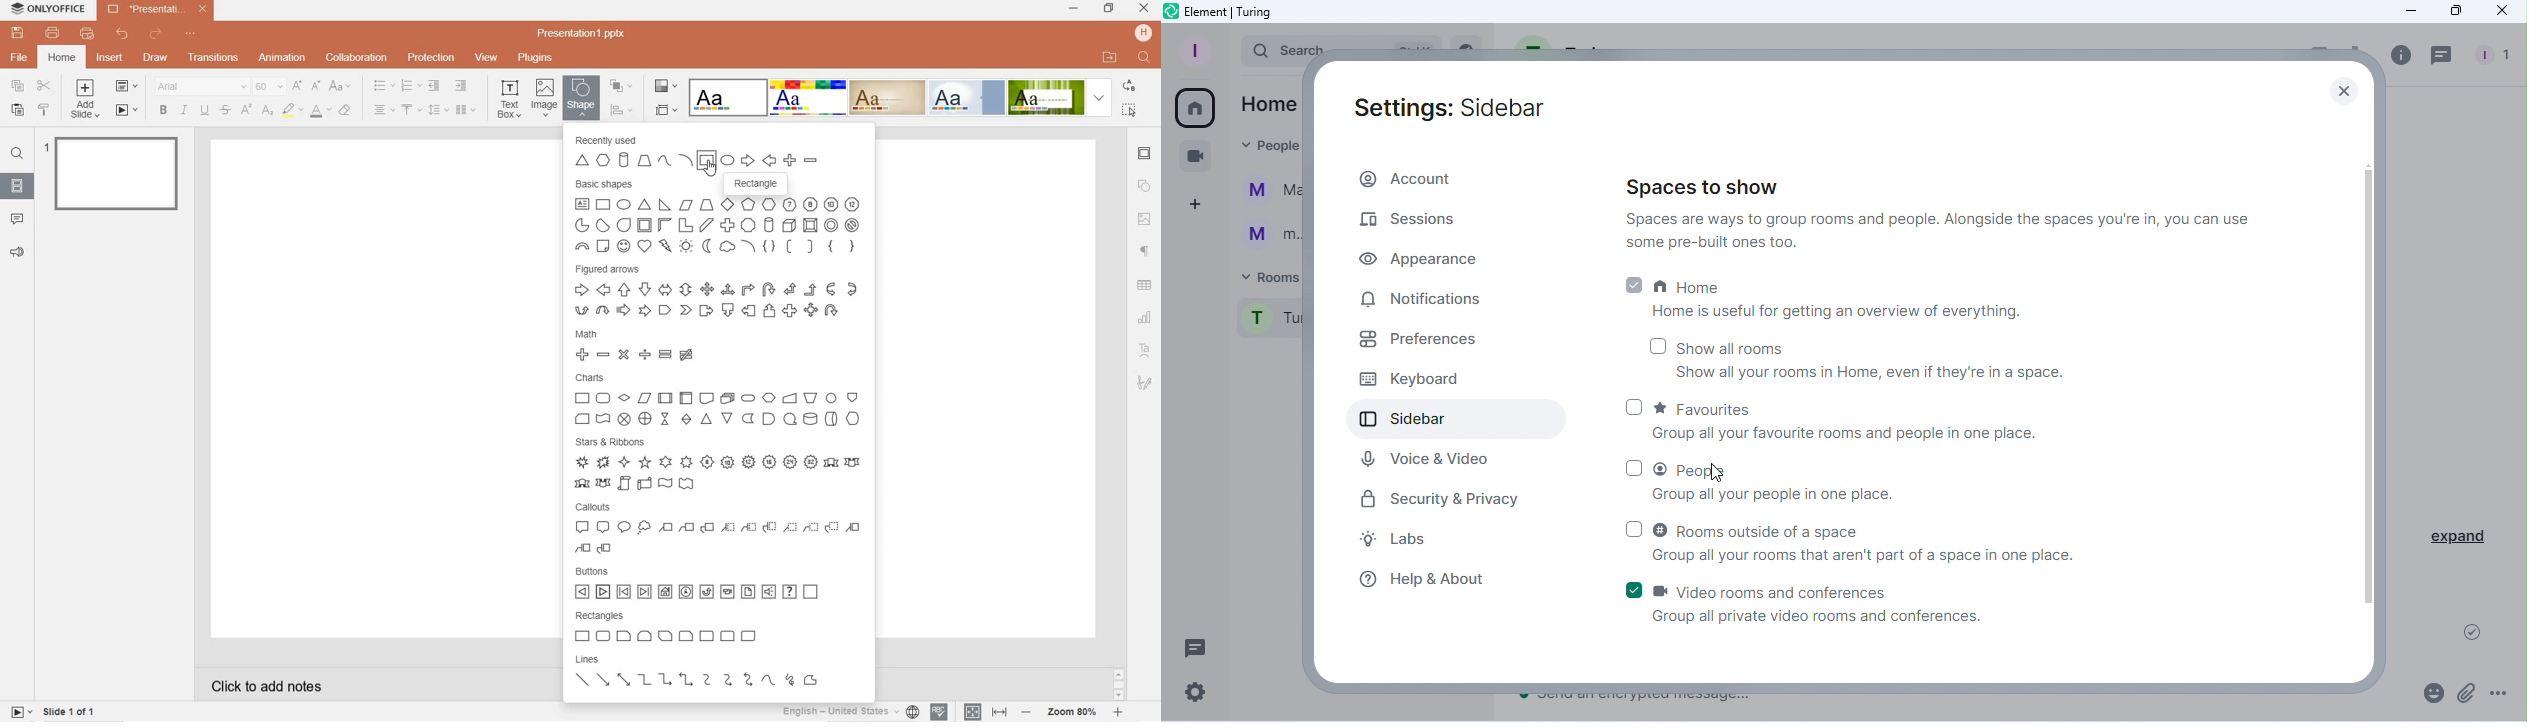 Image resolution: width=2548 pixels, height=728 pixels. What do you see at coordinates (127, 87) in the screenshot?
I see `change slide layout` at bounding box center [127, 87].